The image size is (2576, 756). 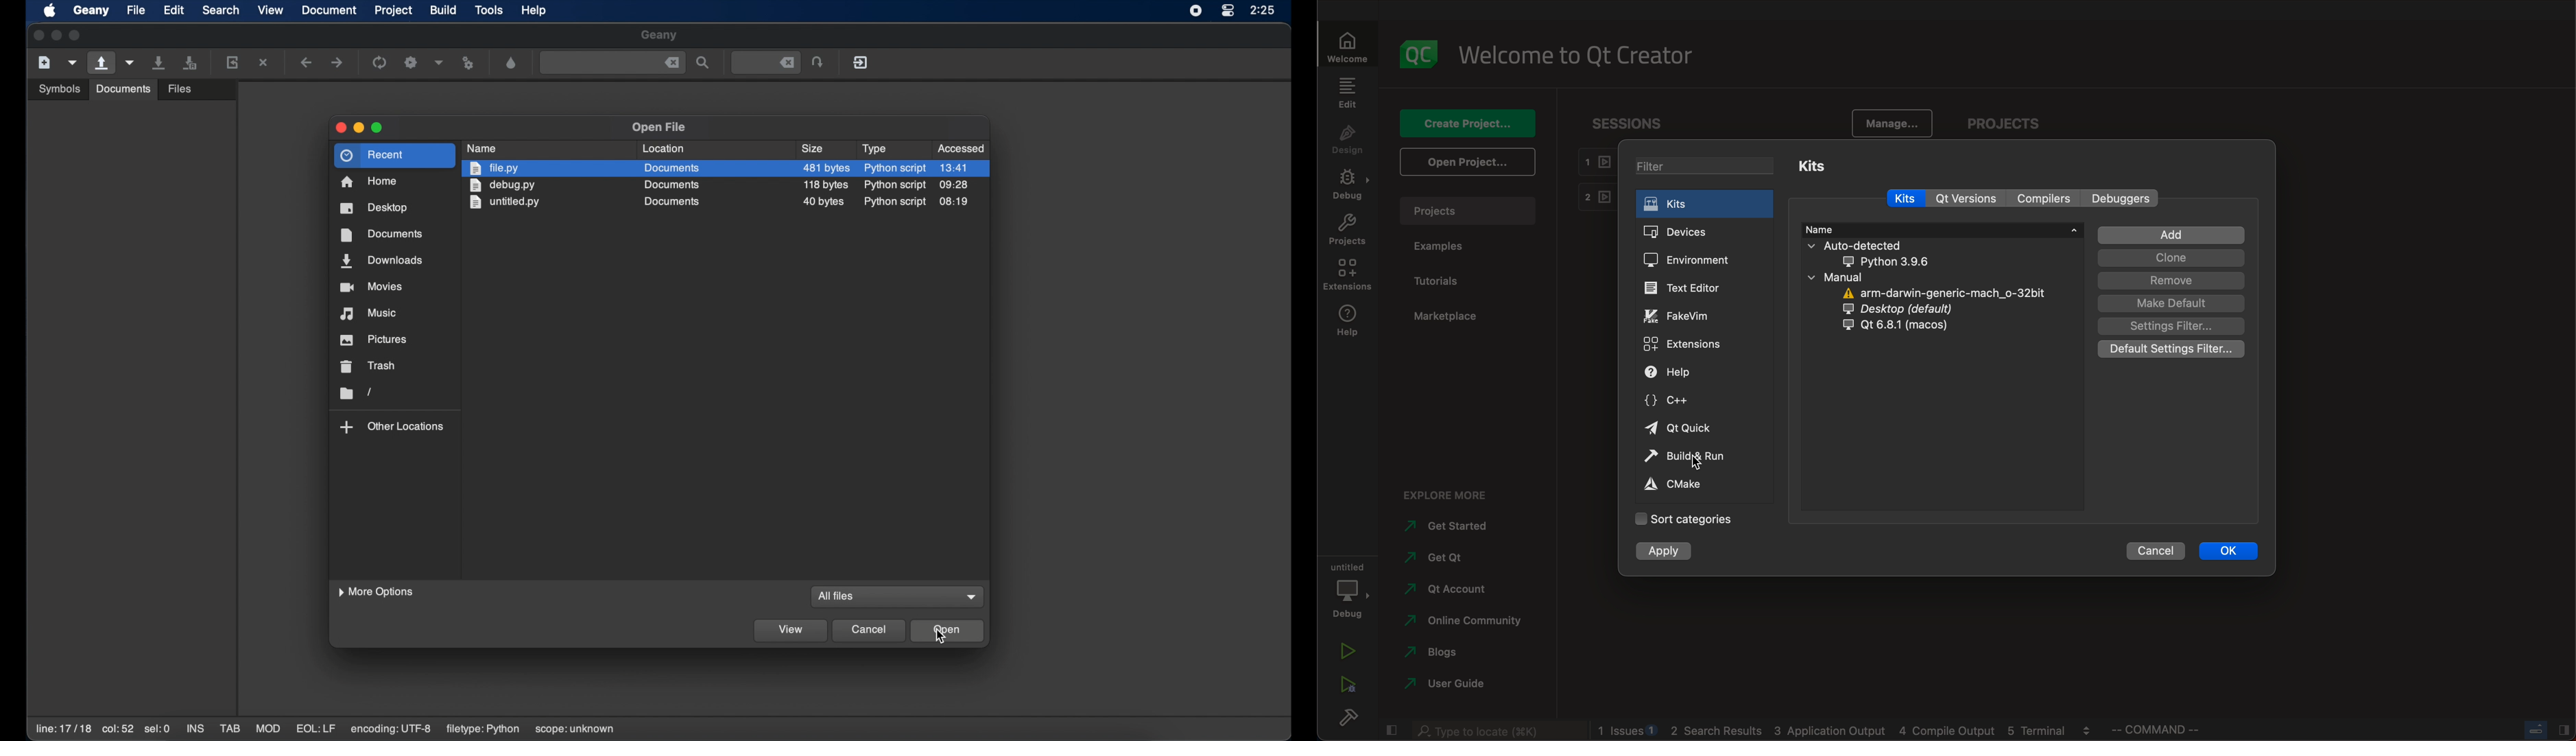 I want to click on examples, so click(x=1440, y=245).